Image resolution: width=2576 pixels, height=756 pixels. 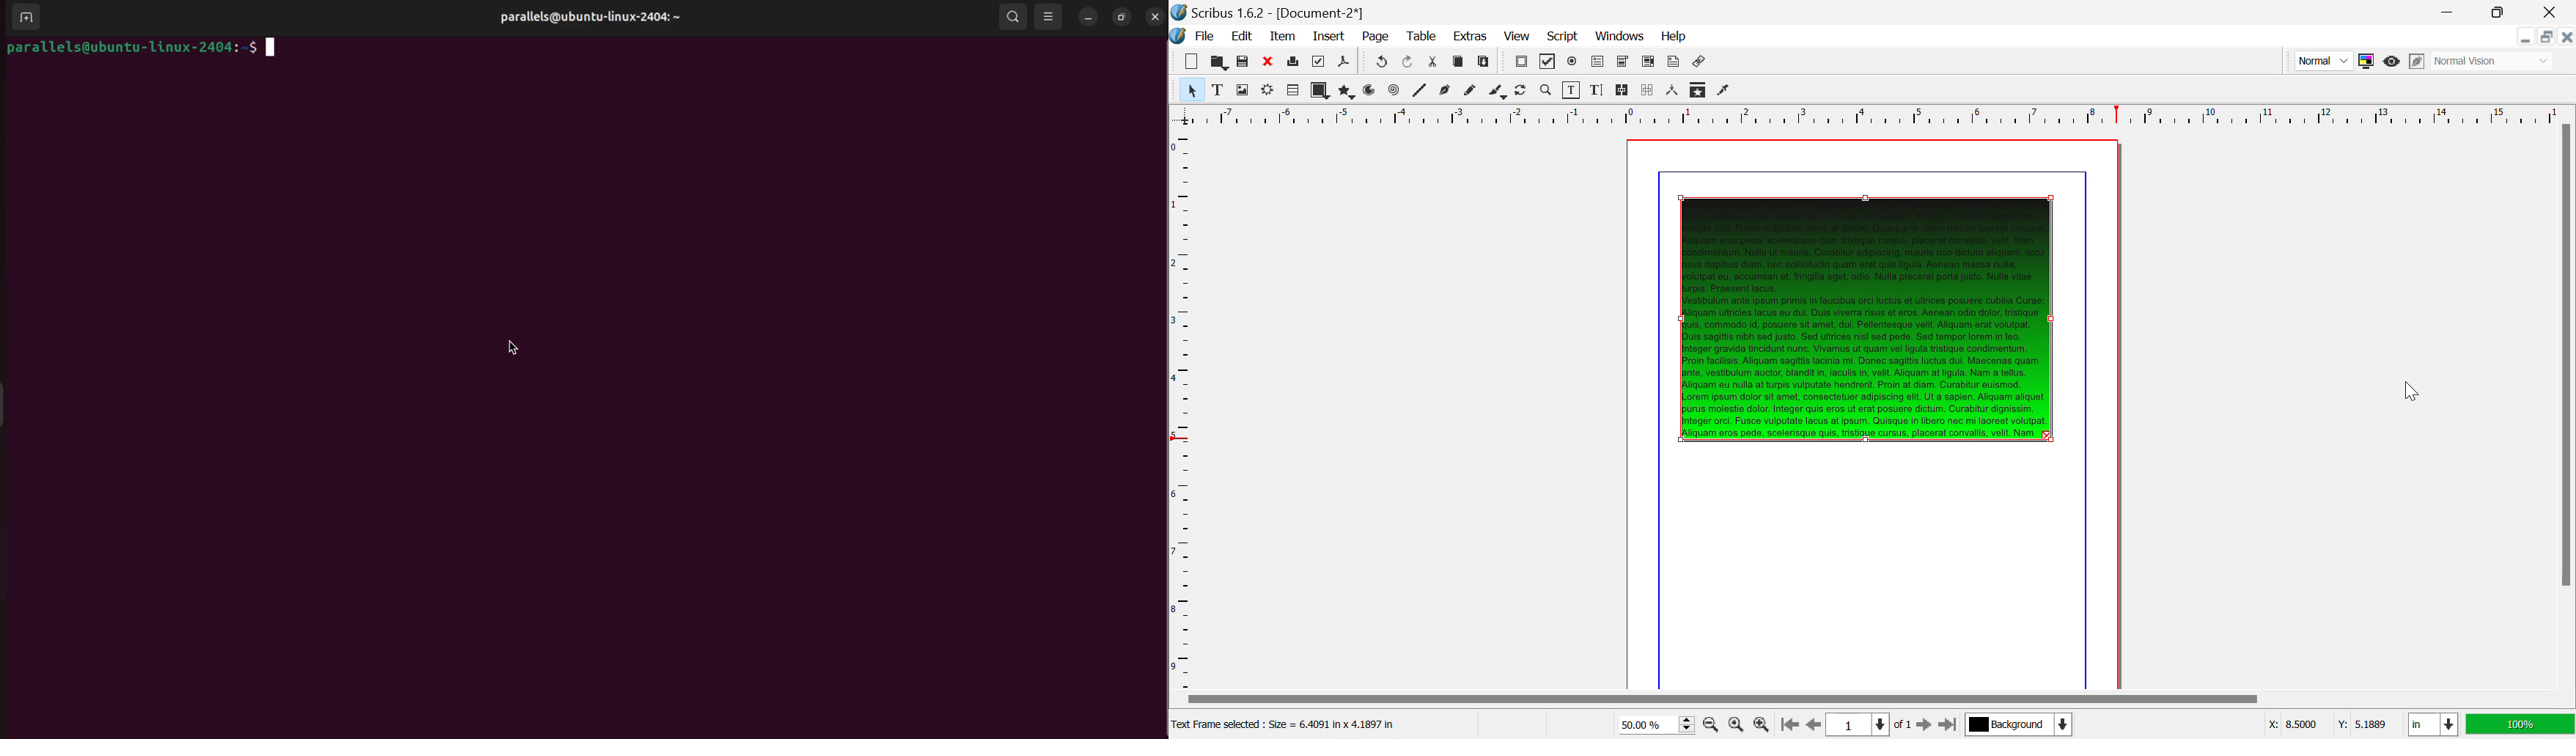 What do you see at coordinates (1872, 700) in the screenshot?
I see `Scroll Bar` at bounding box center [1872, 700].